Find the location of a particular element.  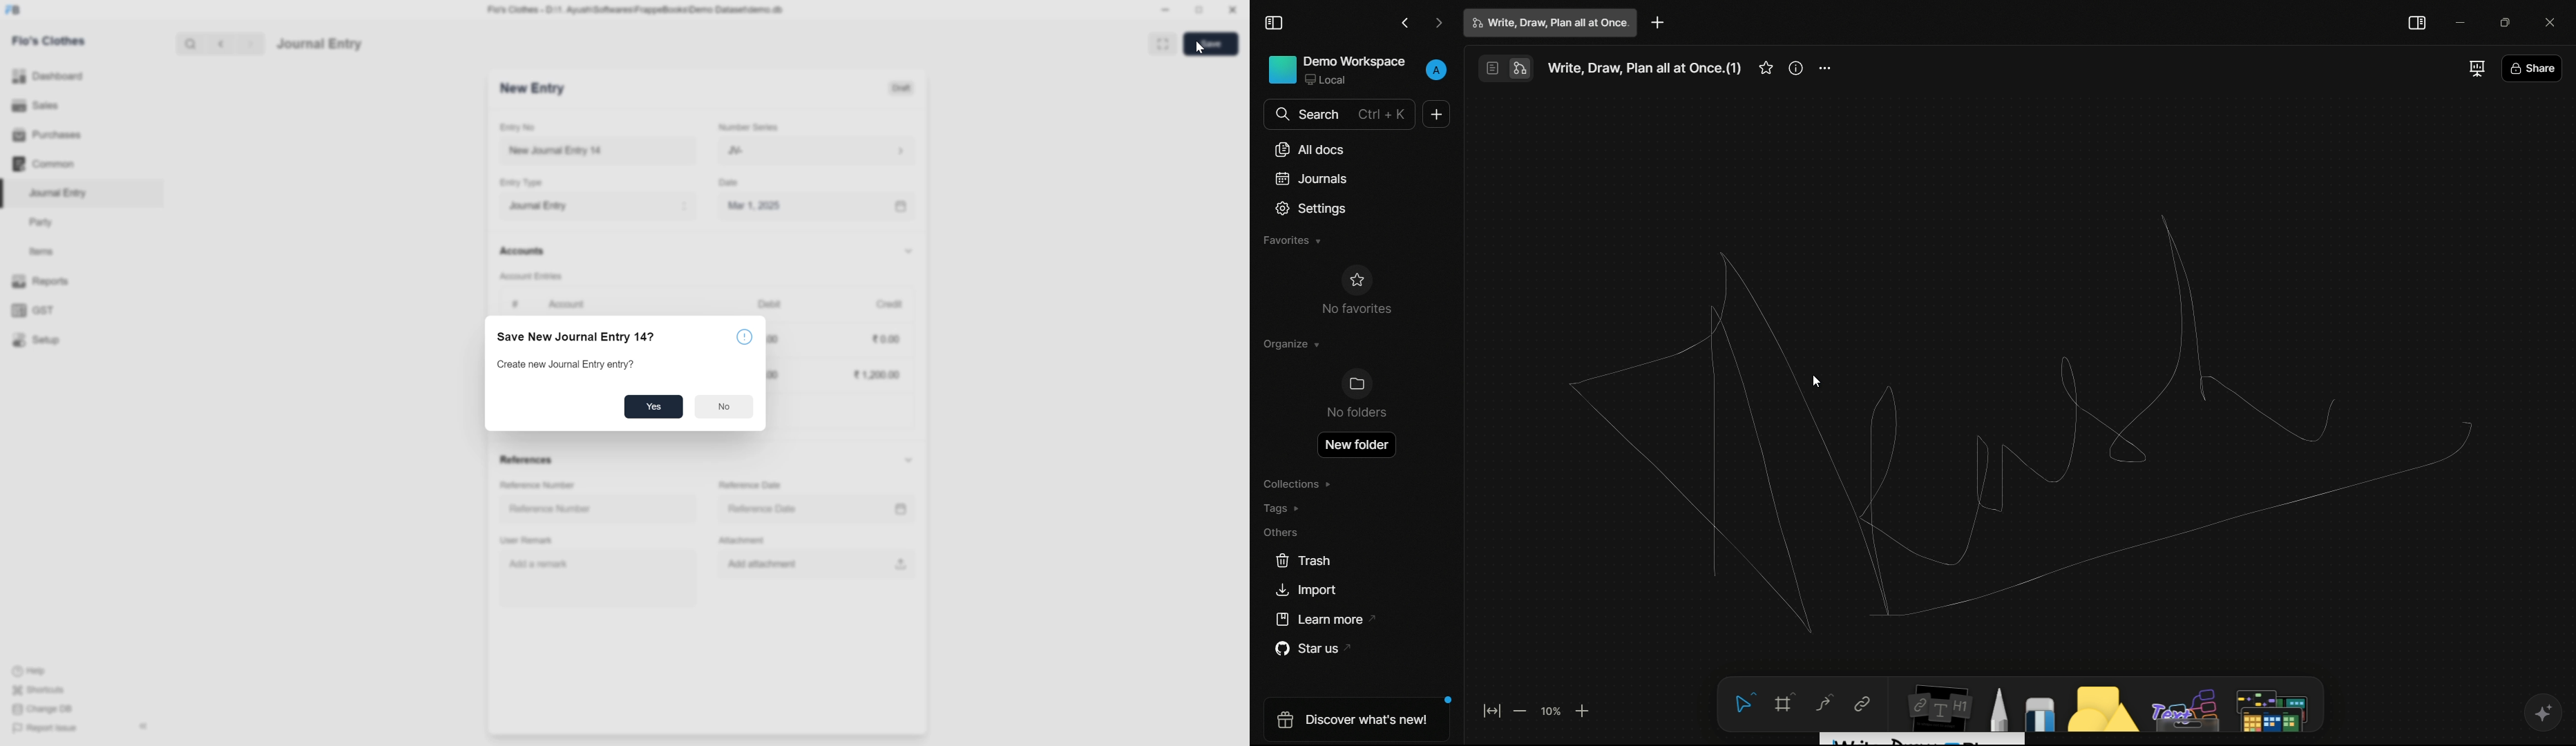

enlarge is located at coordinates (1165, 42).